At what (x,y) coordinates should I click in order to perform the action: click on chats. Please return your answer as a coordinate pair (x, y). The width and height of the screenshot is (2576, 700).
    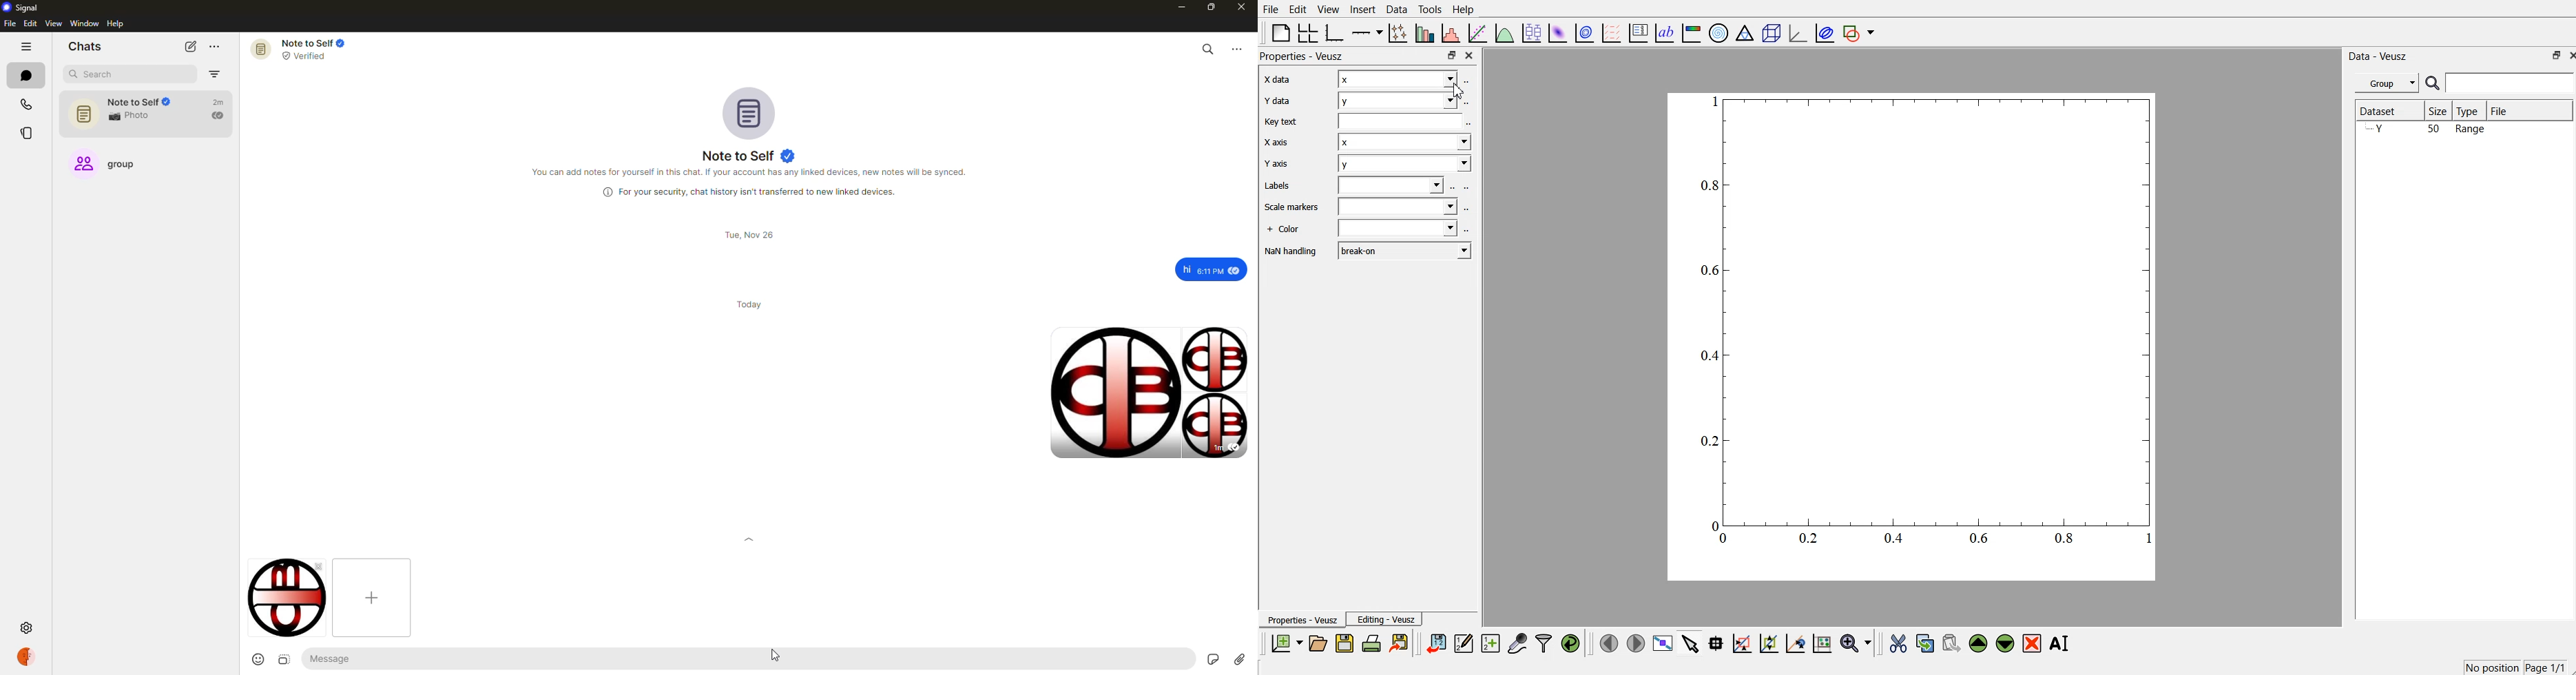
    Looking at the image, I should click on (26, 75).